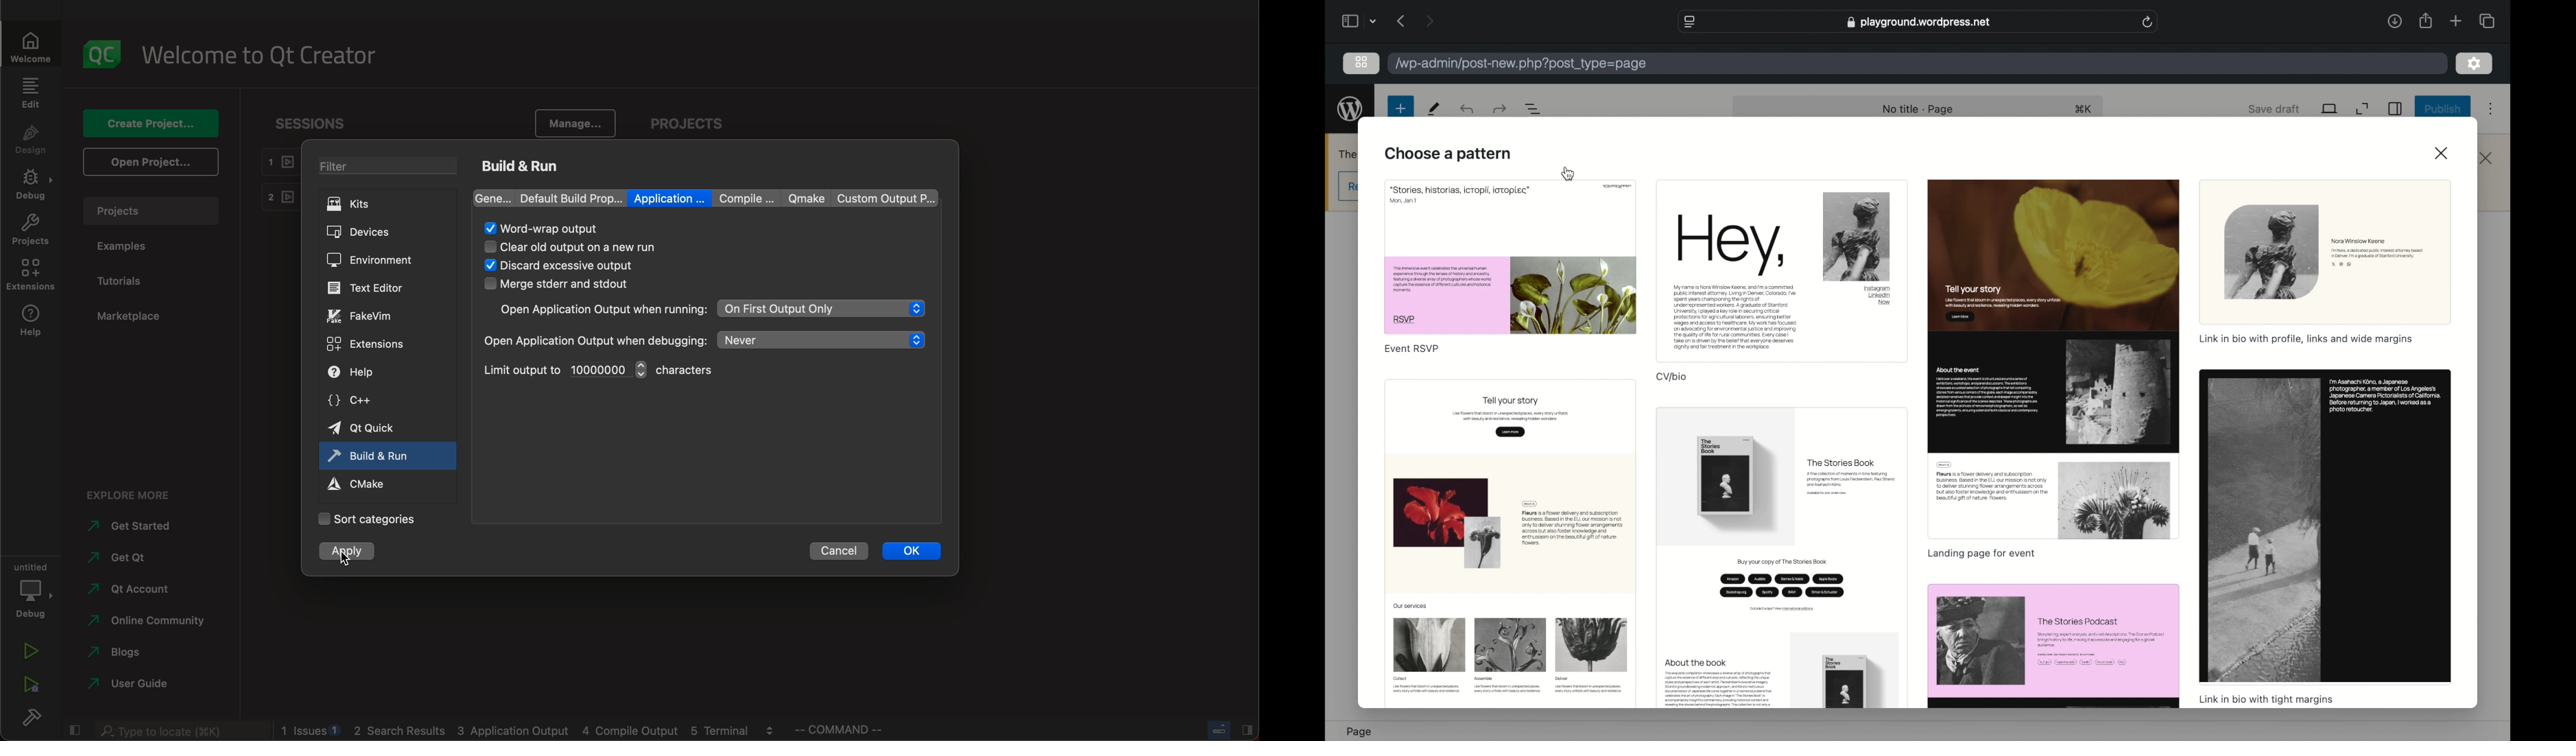 The image size is (2576, 756). What do you see at coordinates (375, 427) in the screenshot?
I see `quick` at bounding box center [375, 427].